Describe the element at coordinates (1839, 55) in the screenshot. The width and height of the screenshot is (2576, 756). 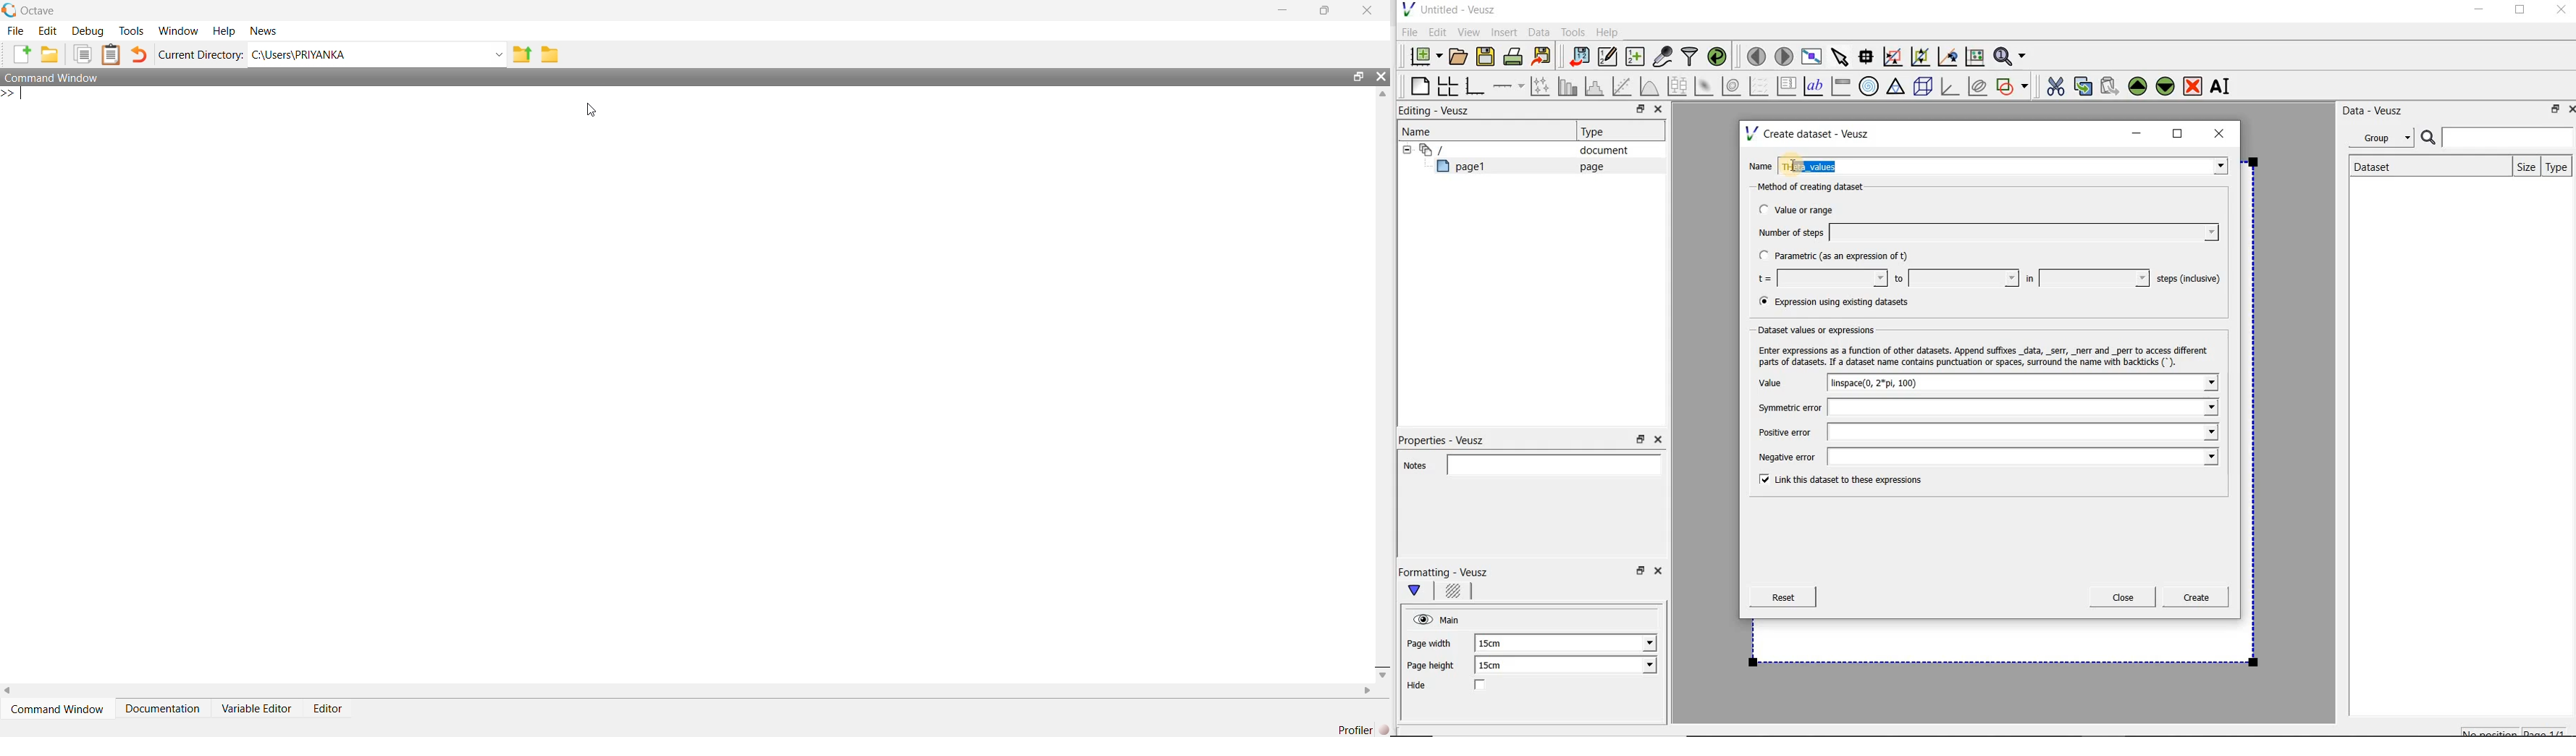
I see `select items from the graph or scroll` at that location.